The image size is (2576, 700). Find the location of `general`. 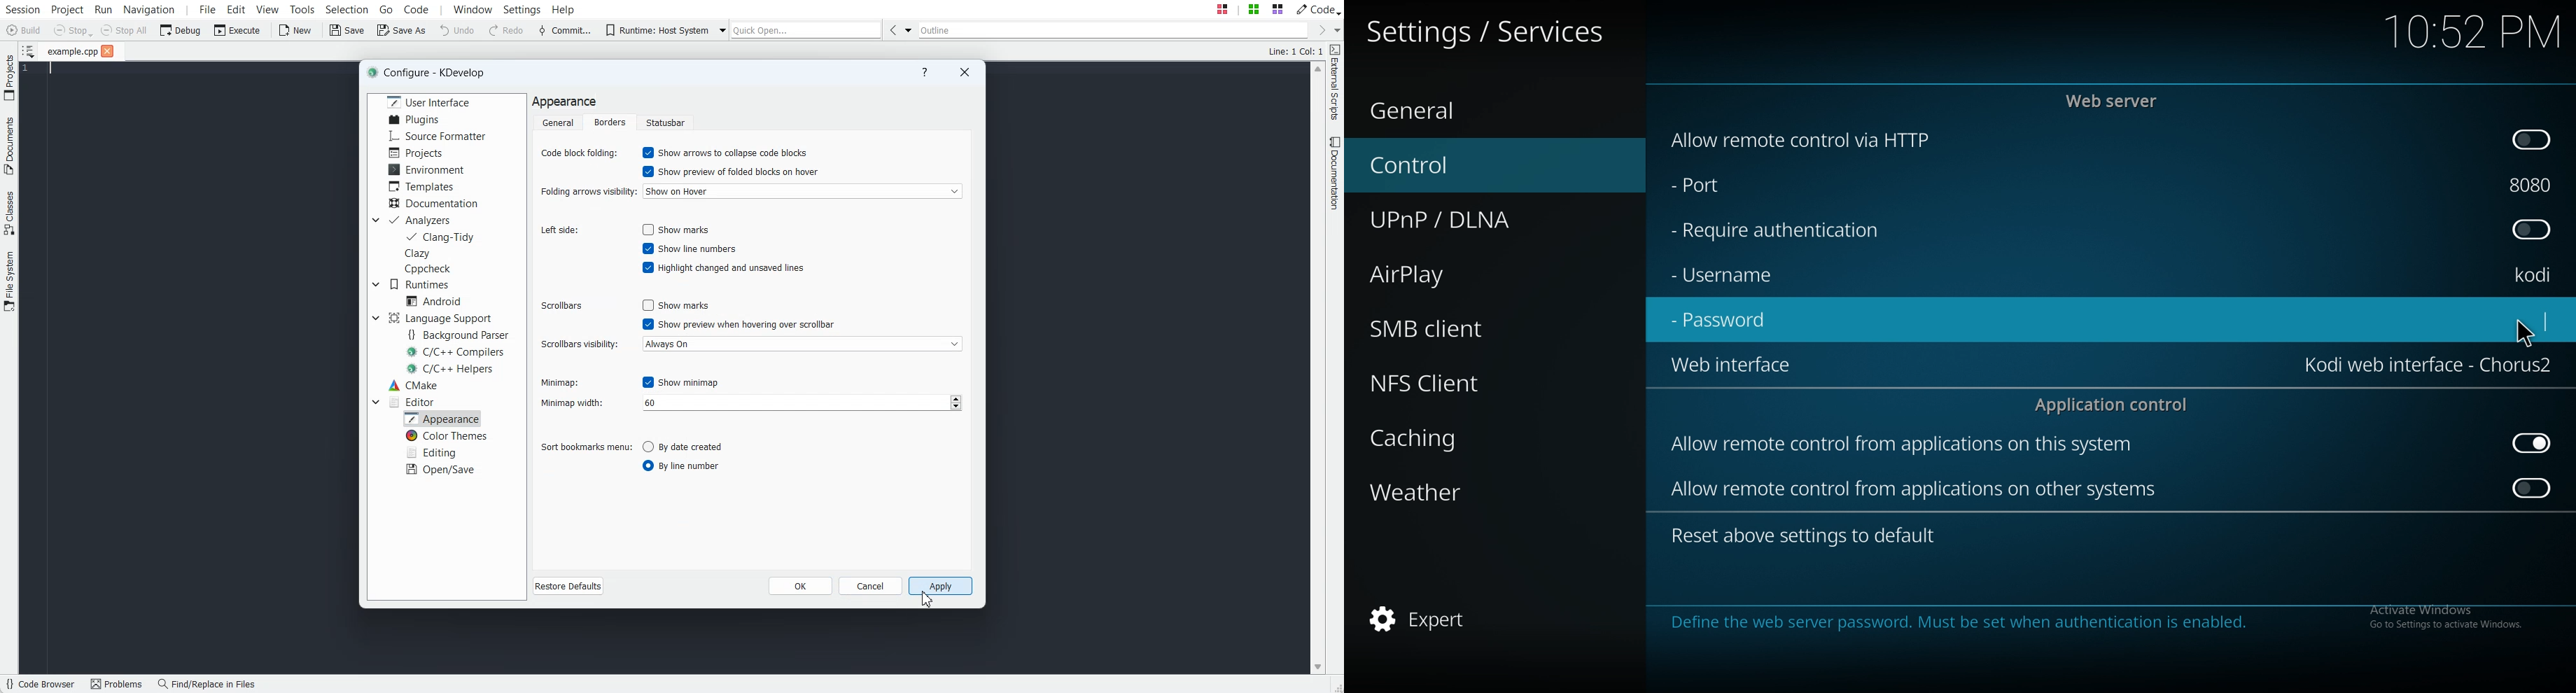

general is located at coordinates (1479, 112).